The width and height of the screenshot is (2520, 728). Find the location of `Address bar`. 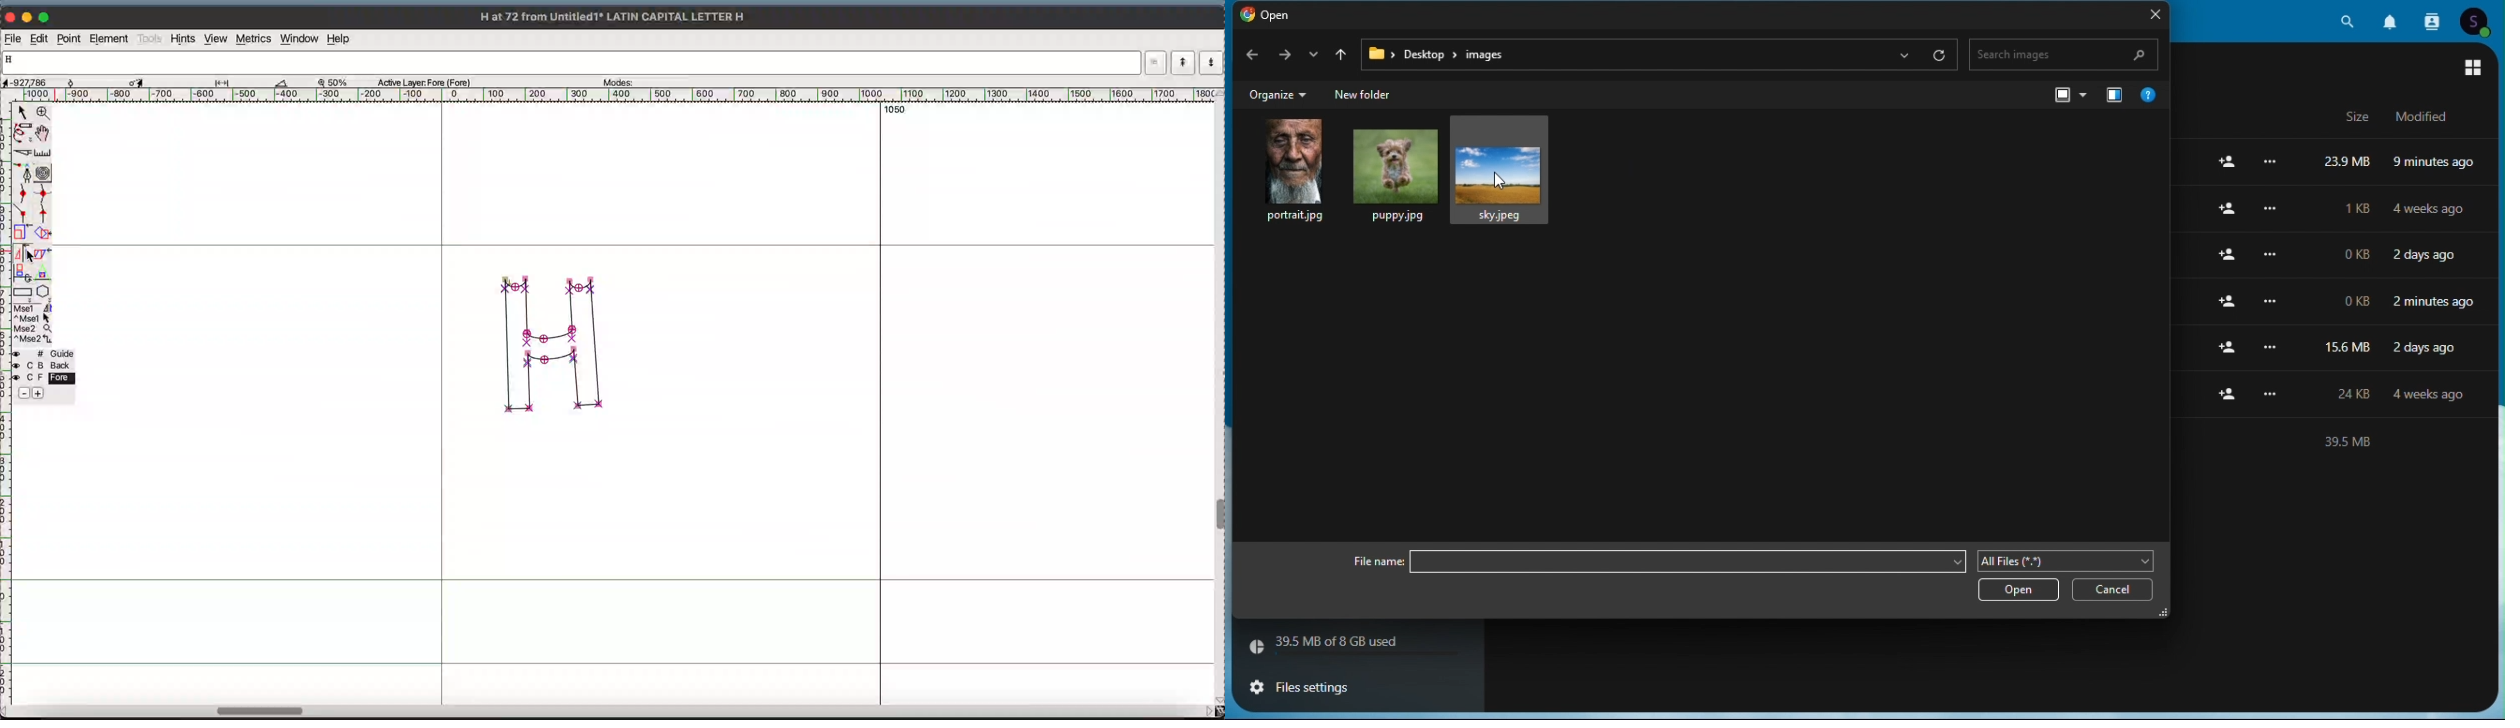

Address bar is located at coordinates (1660, 55).